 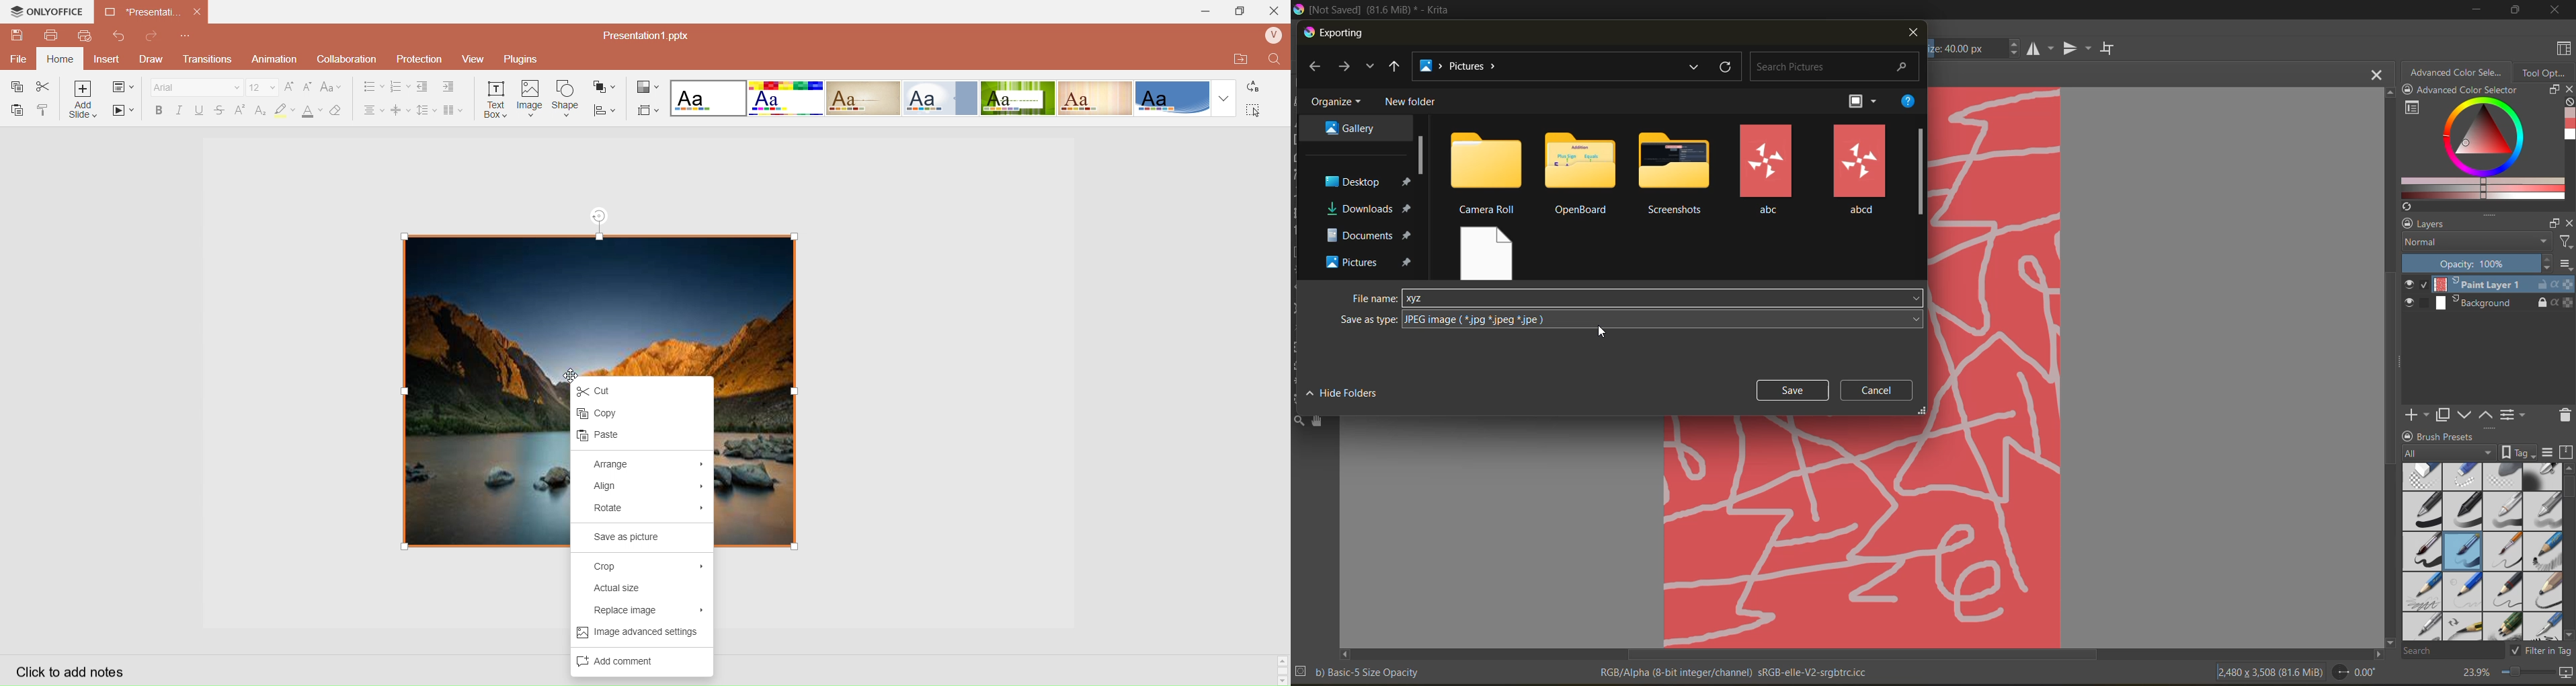 What do you see at coordinates (1836, 67) in the screenshot?
I see `search` at bounding box center [1836, 67].